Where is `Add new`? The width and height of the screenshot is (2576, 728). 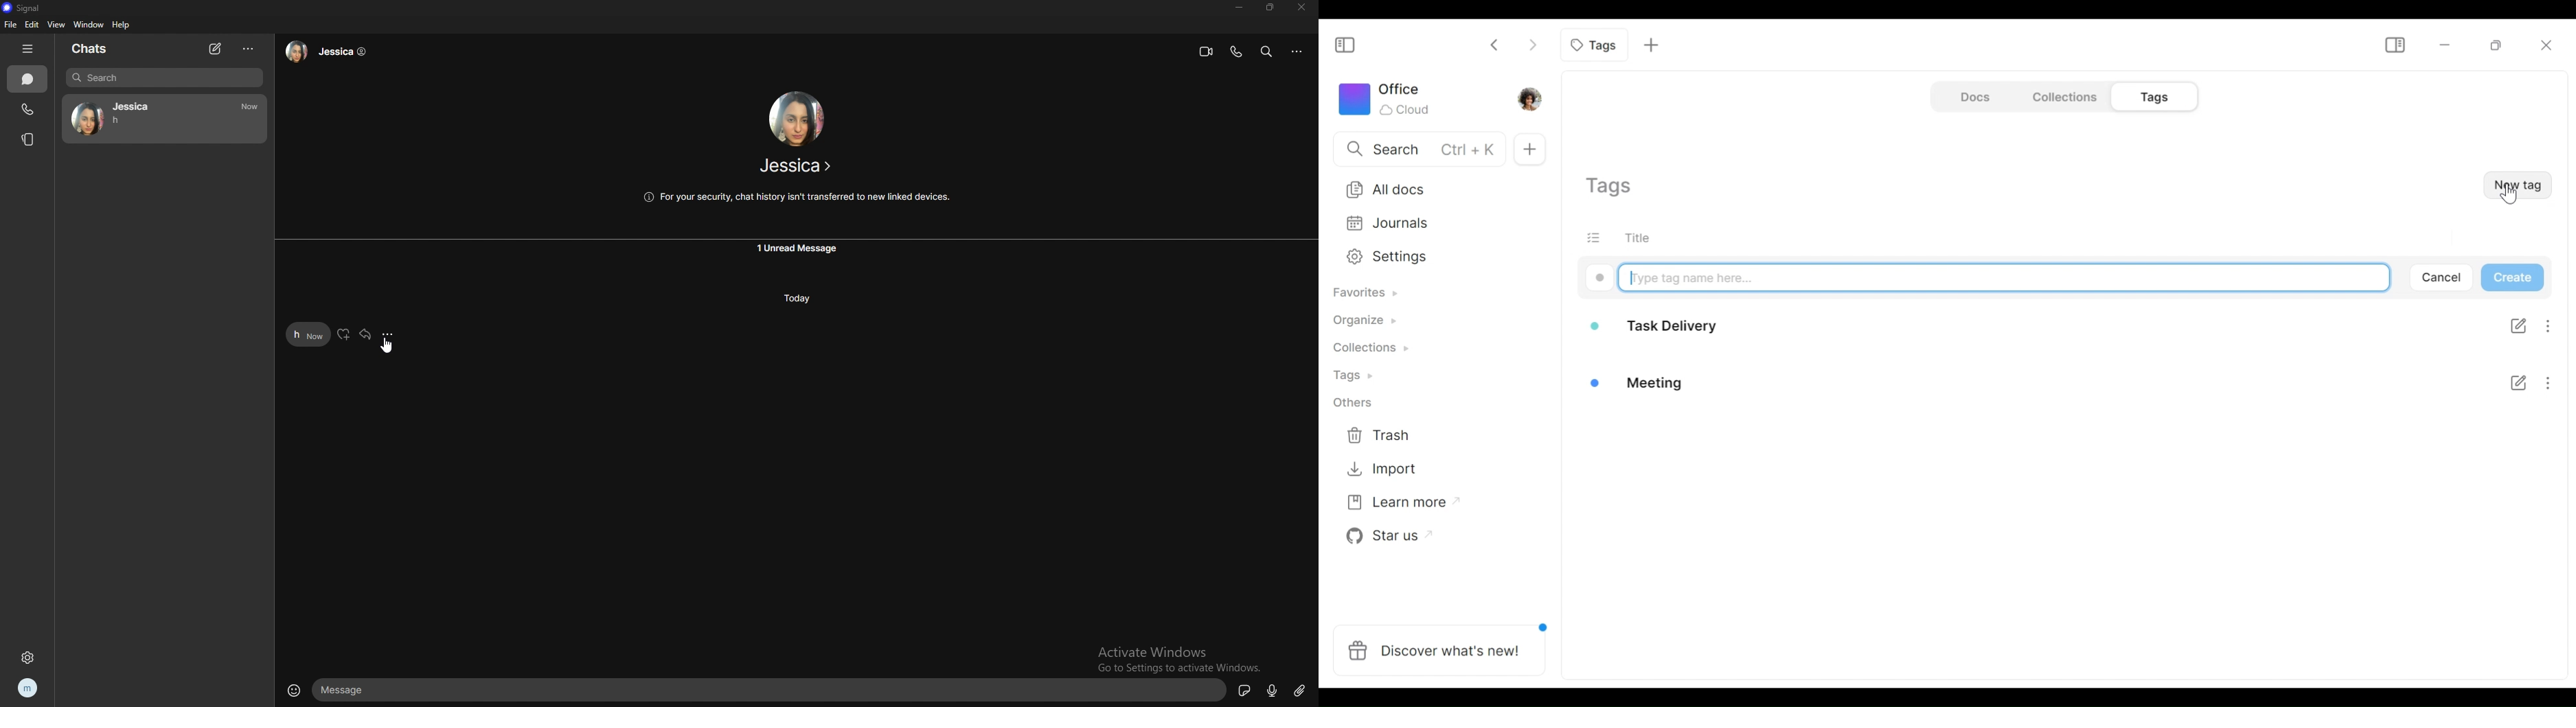
Add new is located at coordinates (1652, 45).